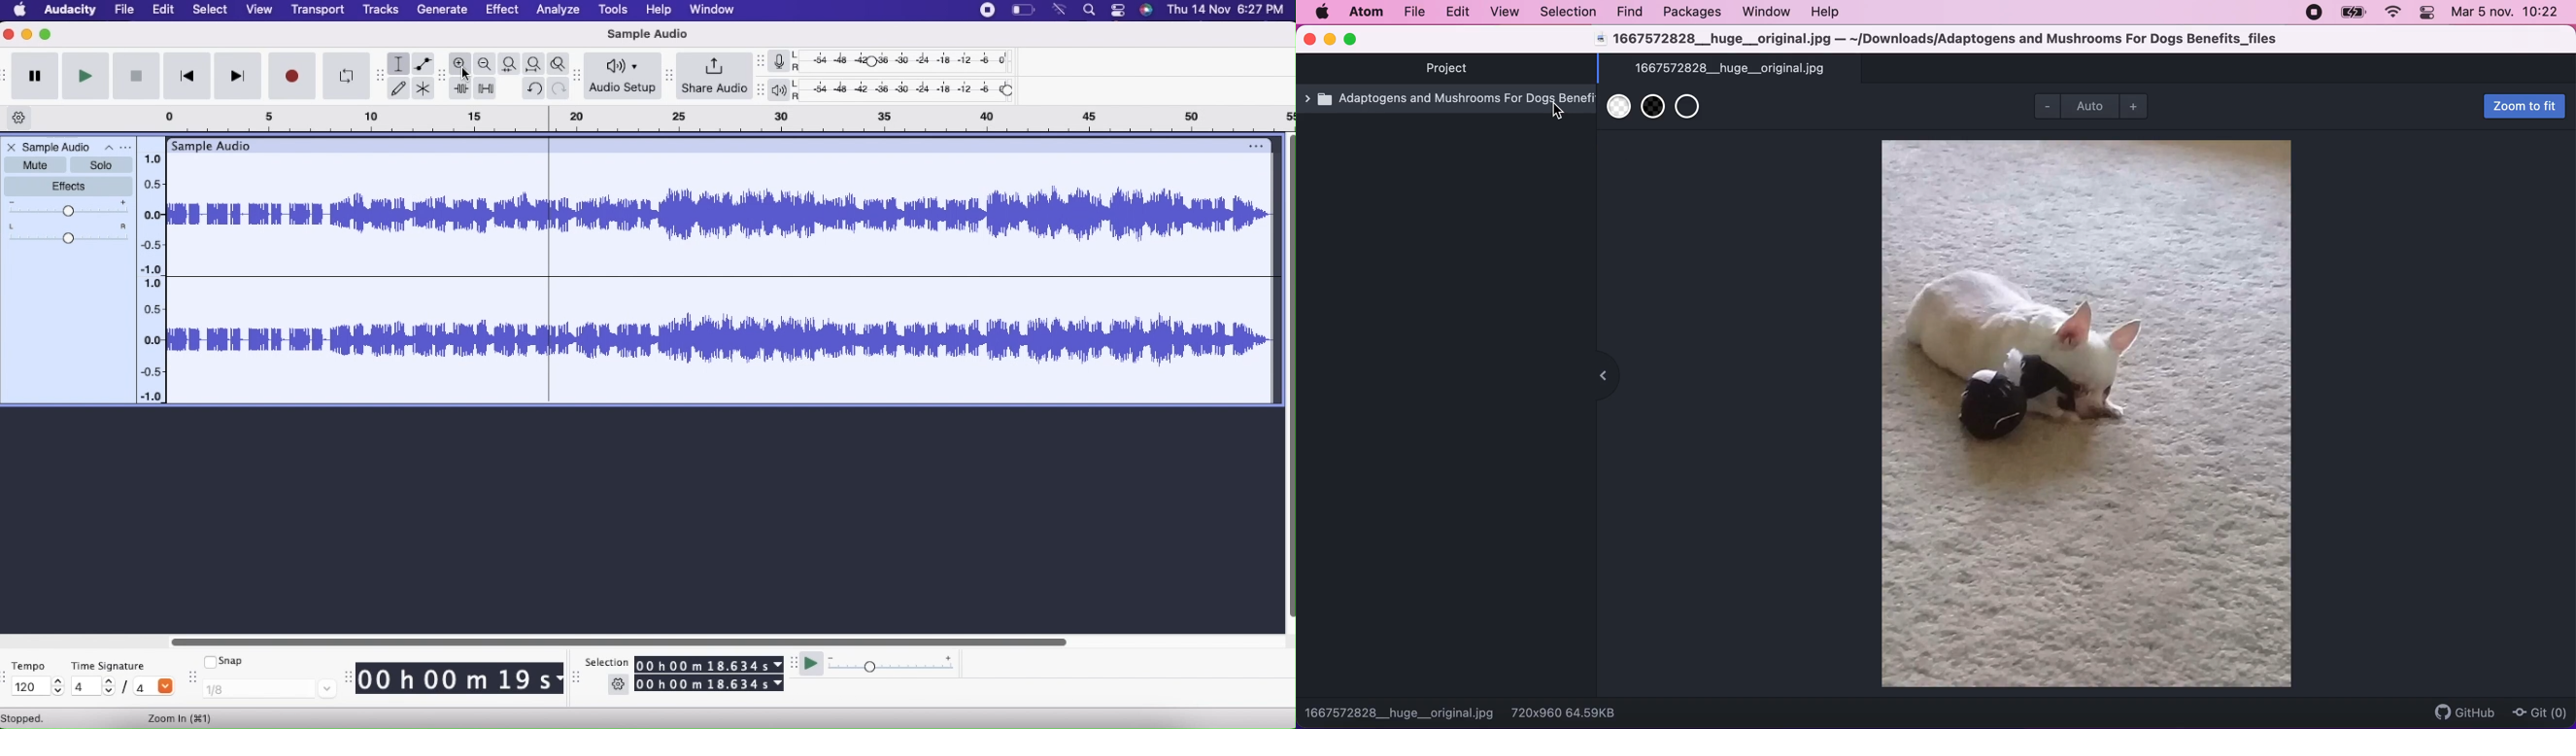 The height and width of the screenshot is (756, 2576). Describe the element at coordinates (759, 88) in the screenshot. I see `resize` at that location.